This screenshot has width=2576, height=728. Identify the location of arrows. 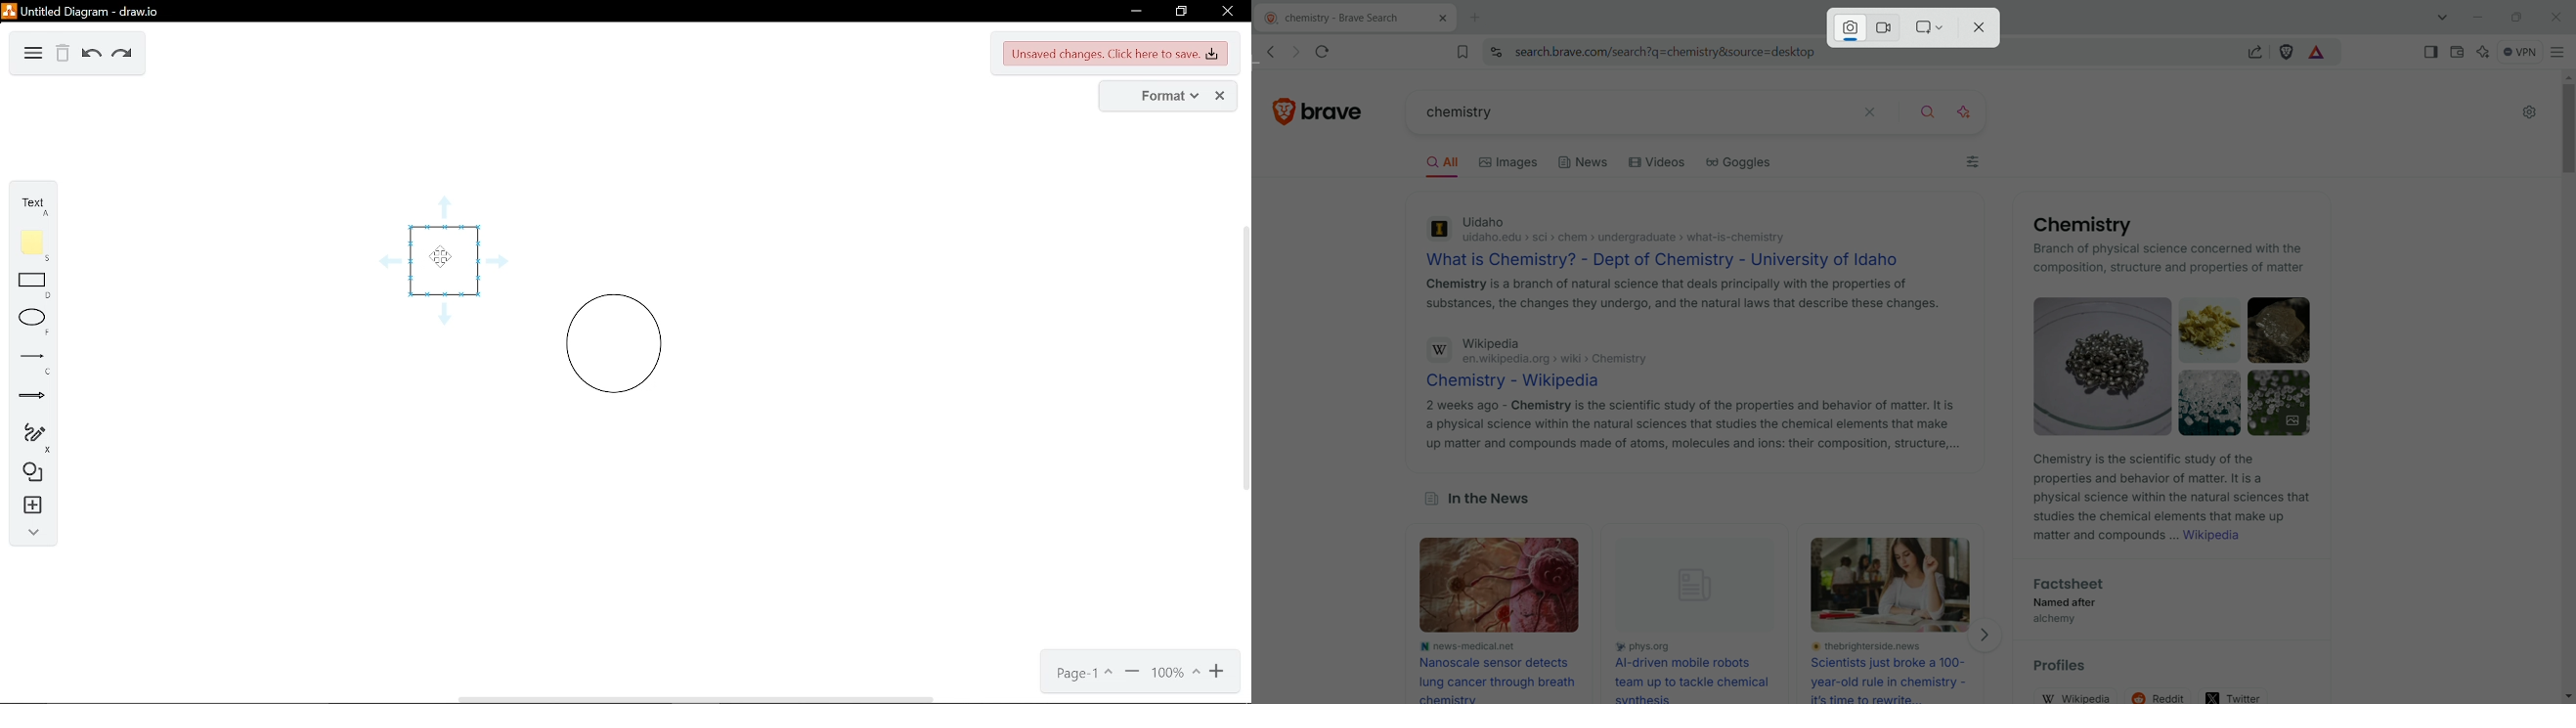
(32, 398).